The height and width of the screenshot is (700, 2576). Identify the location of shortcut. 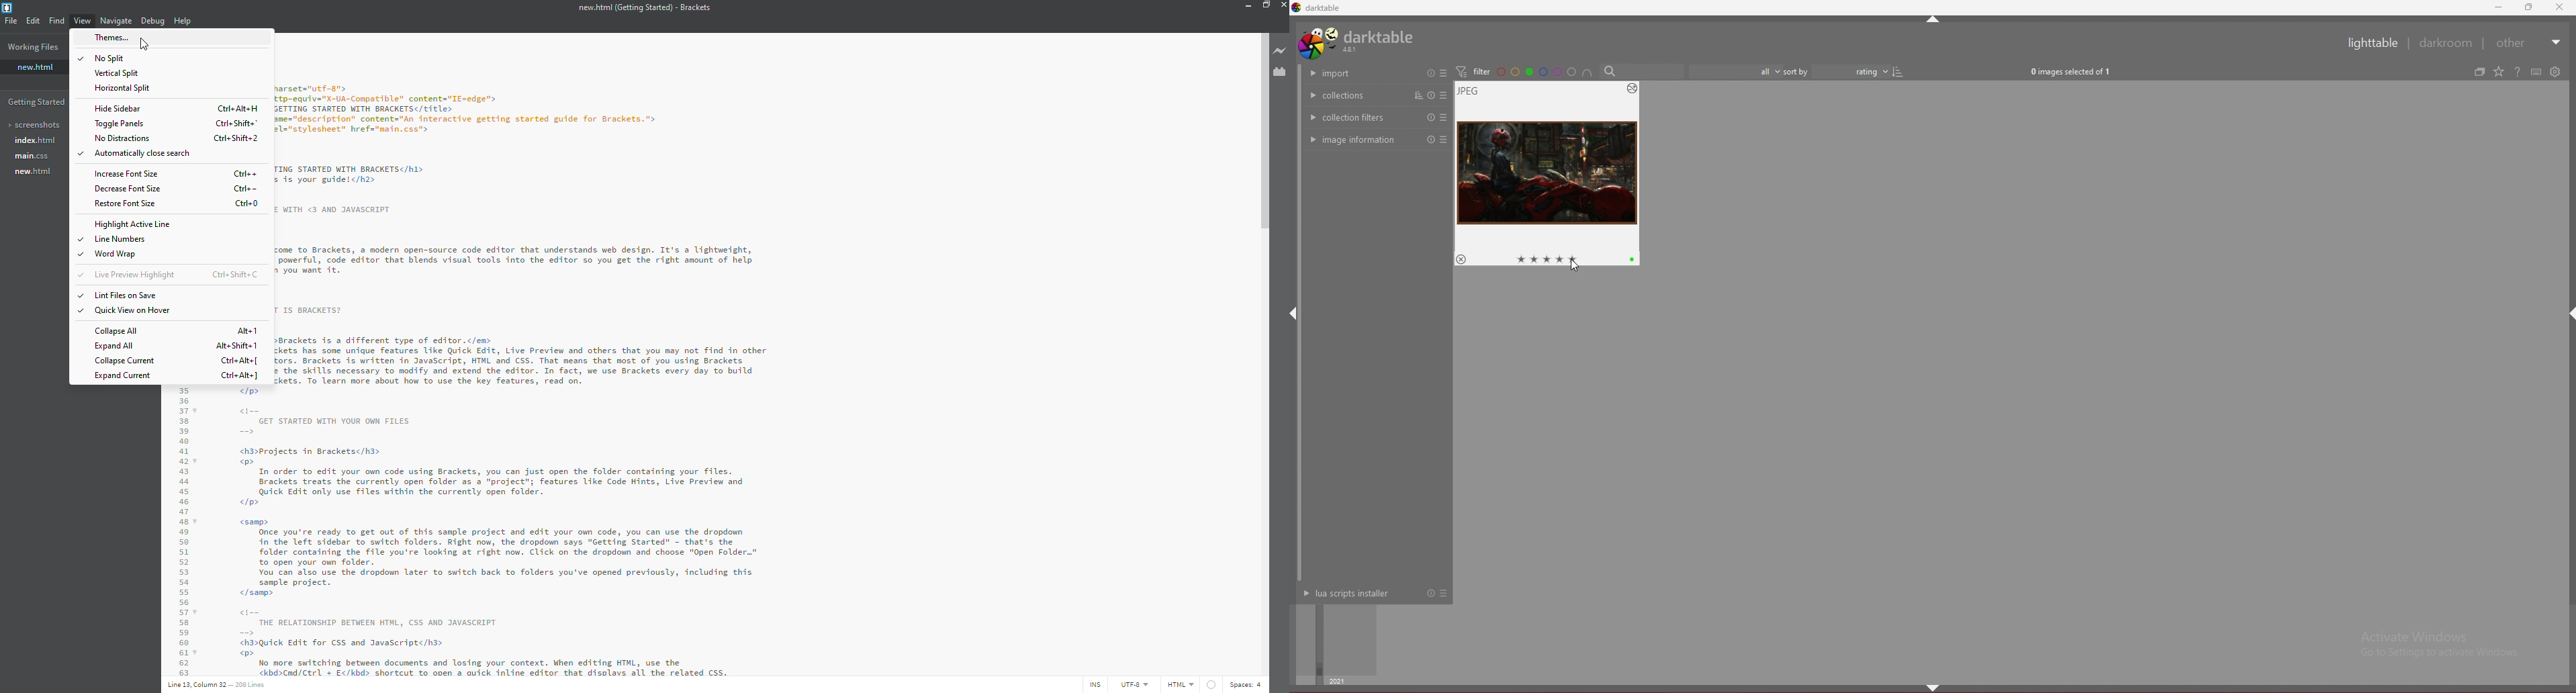
(239, 361).